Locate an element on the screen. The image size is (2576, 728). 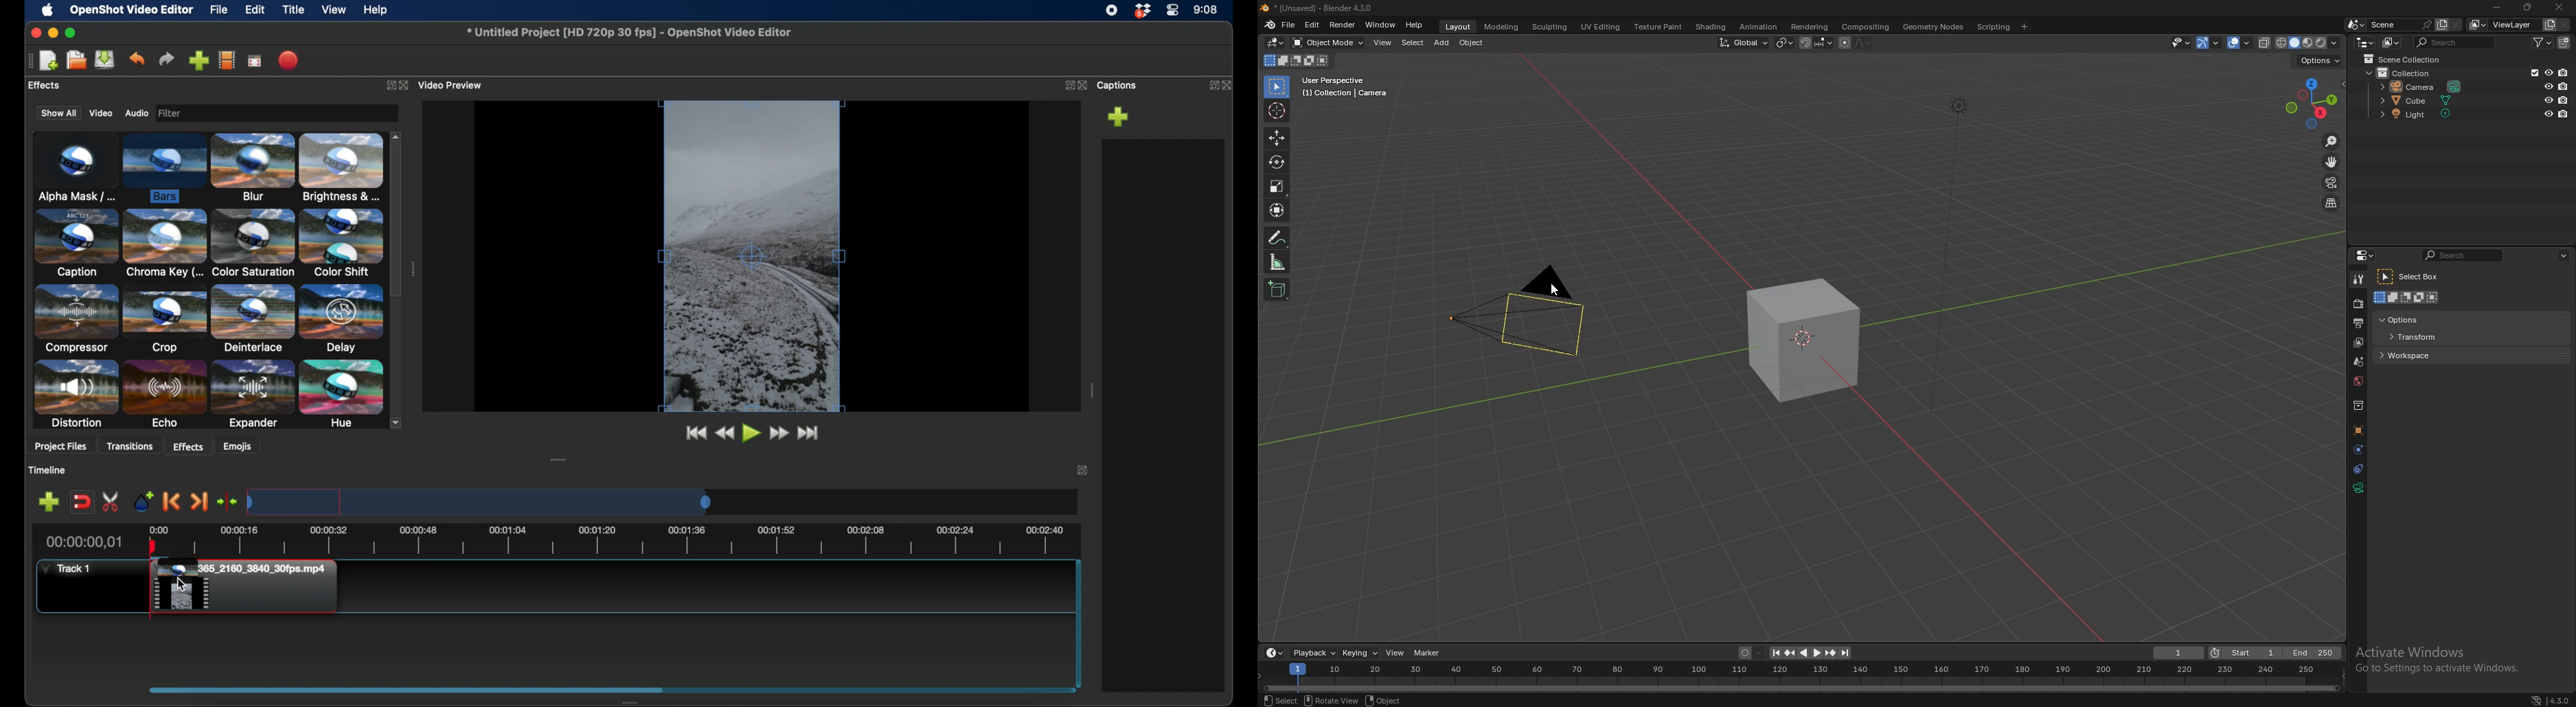
search is located at coordinates (2462, 255).